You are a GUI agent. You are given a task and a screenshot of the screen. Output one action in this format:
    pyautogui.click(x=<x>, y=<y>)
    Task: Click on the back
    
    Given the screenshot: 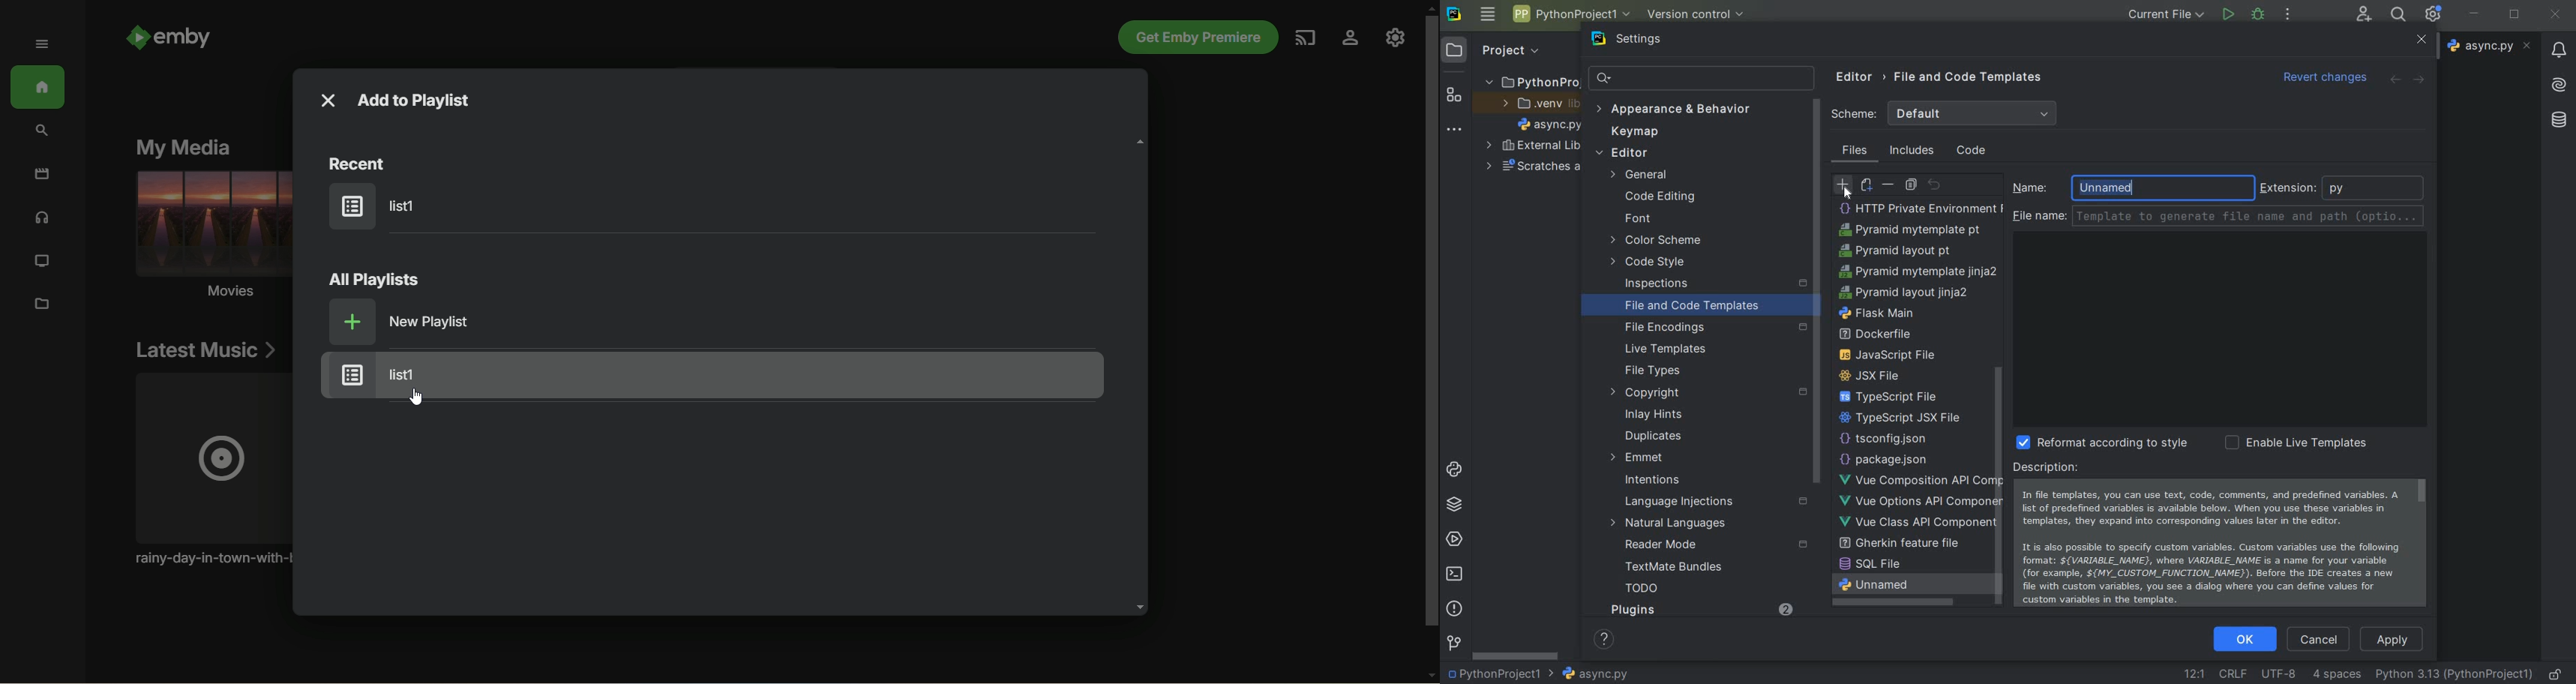 What is the action you would take?
    pyautogui.click(x=2395, y=79)
    